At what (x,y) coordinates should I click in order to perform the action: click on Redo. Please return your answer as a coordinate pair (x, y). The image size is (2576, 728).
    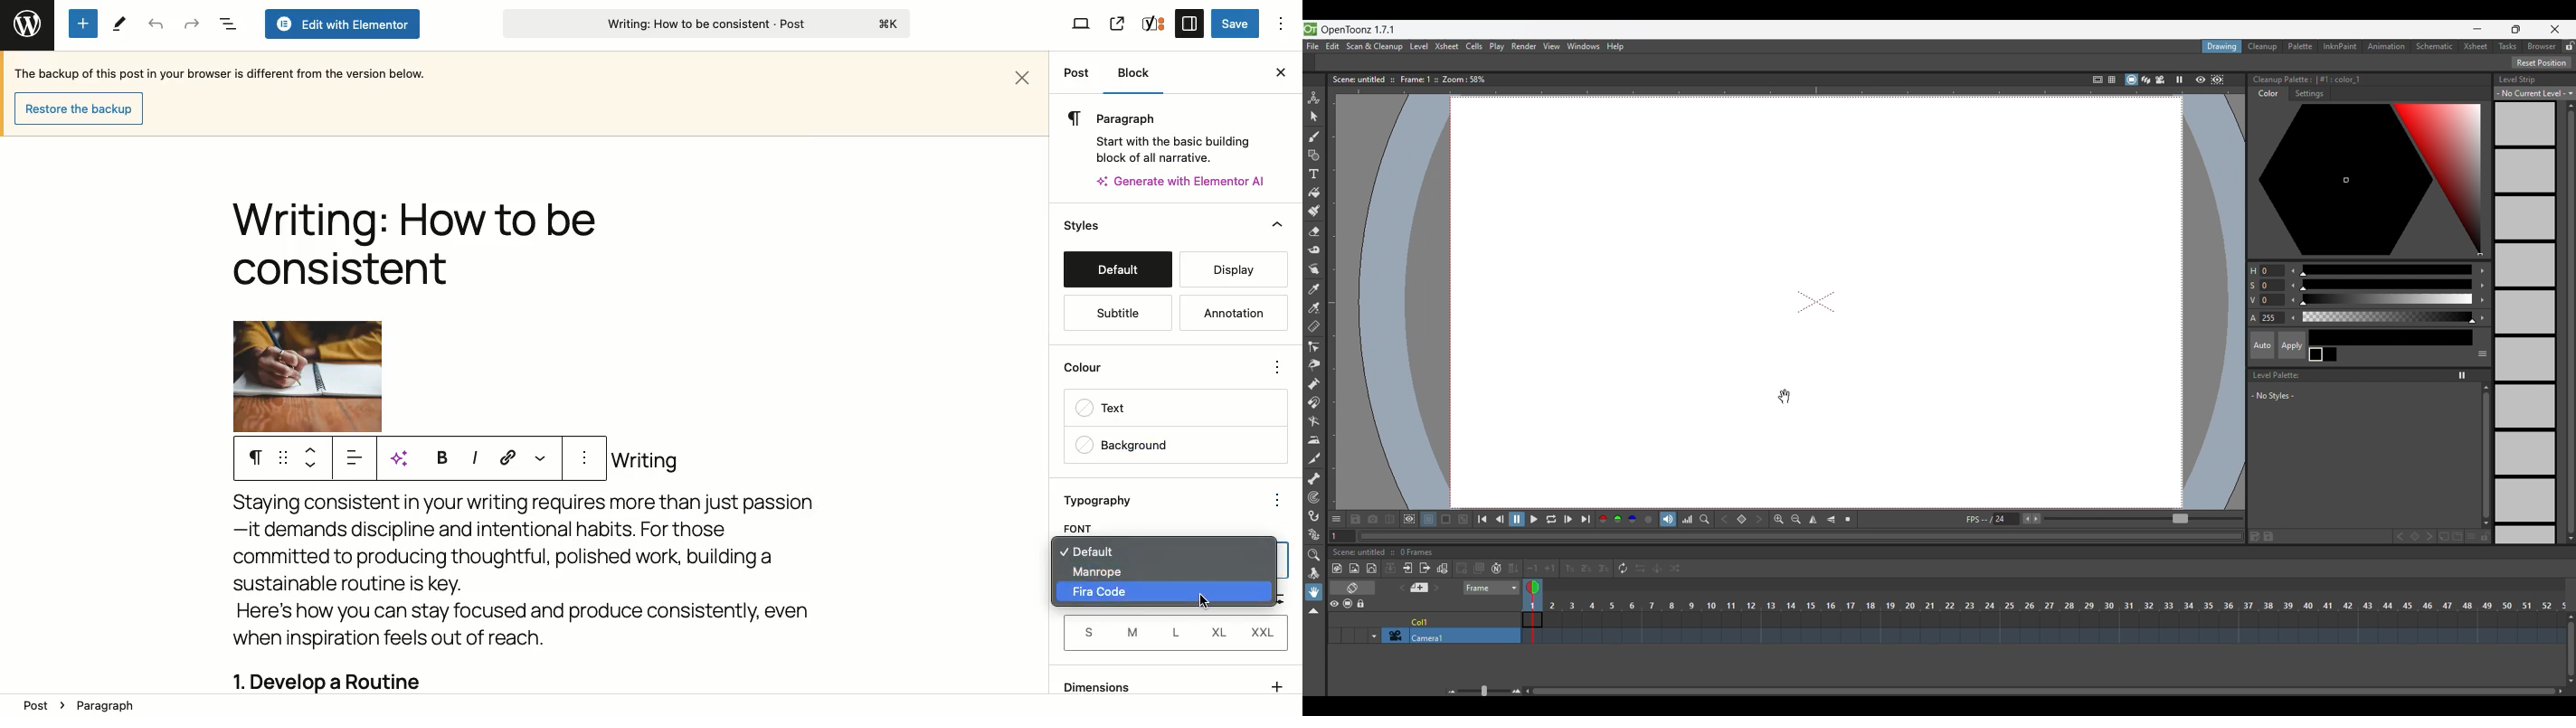
    Looking at the image, I should click on (192, 24).